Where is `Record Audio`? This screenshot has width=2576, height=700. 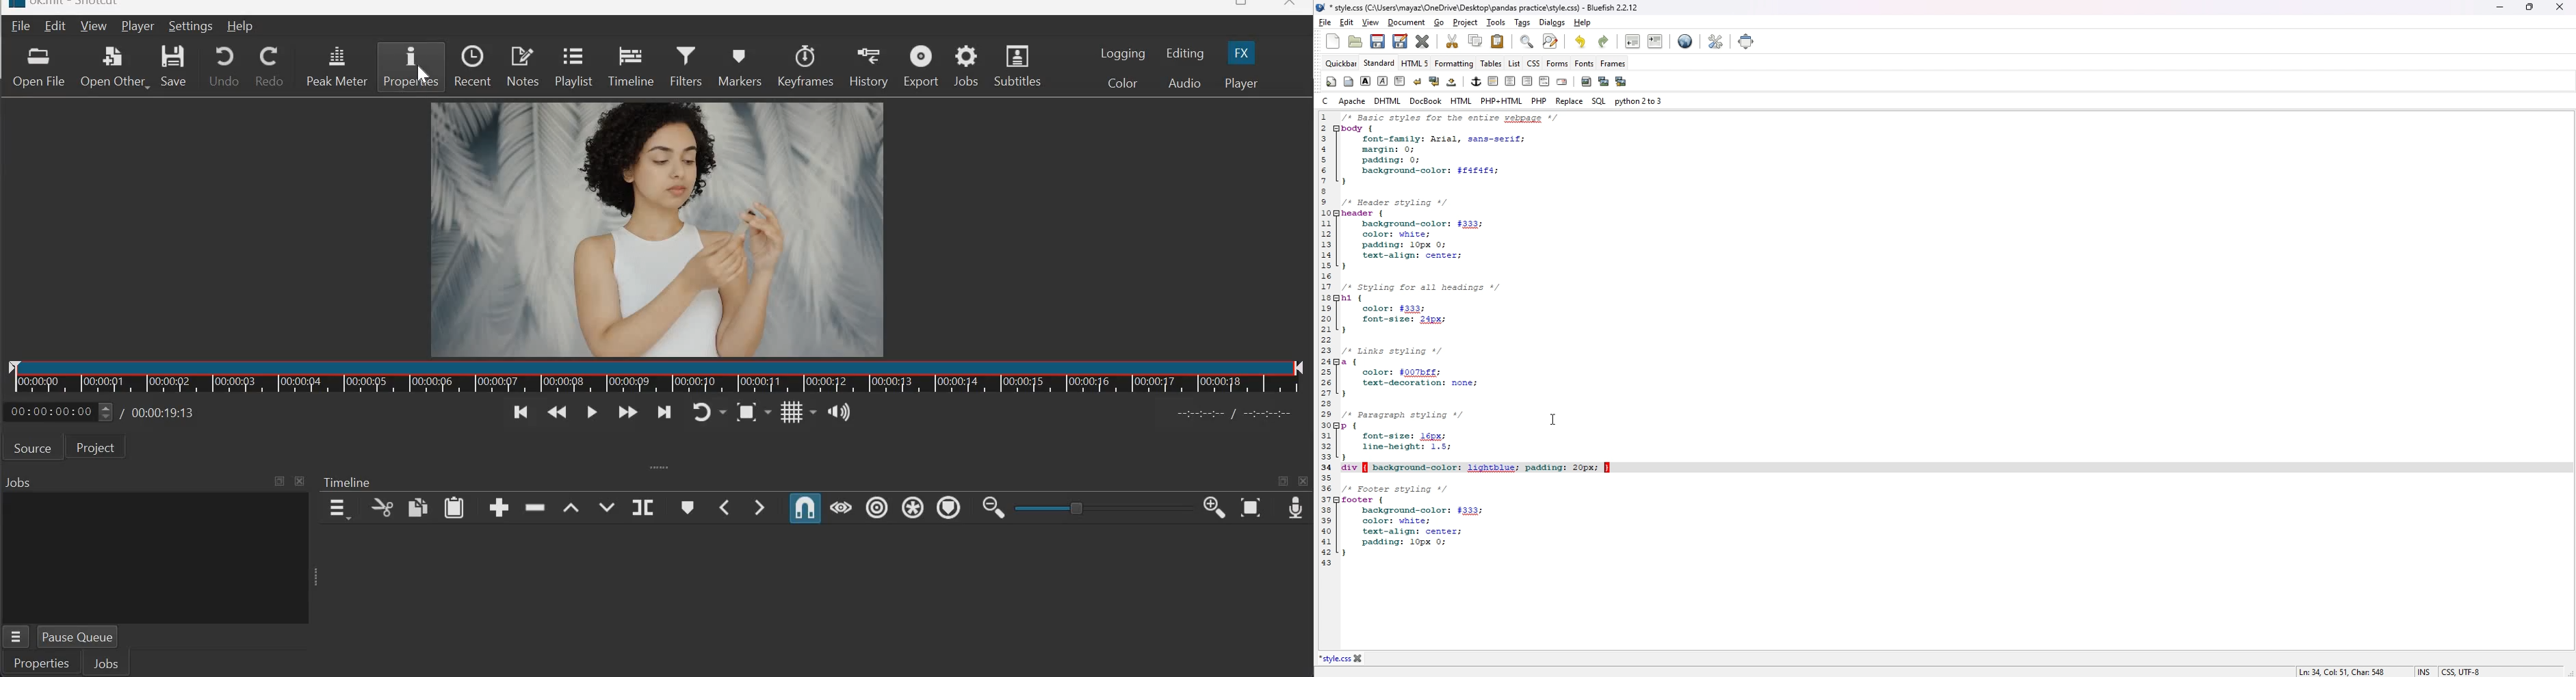 Record Audio is located at coordinates (1294, 509).